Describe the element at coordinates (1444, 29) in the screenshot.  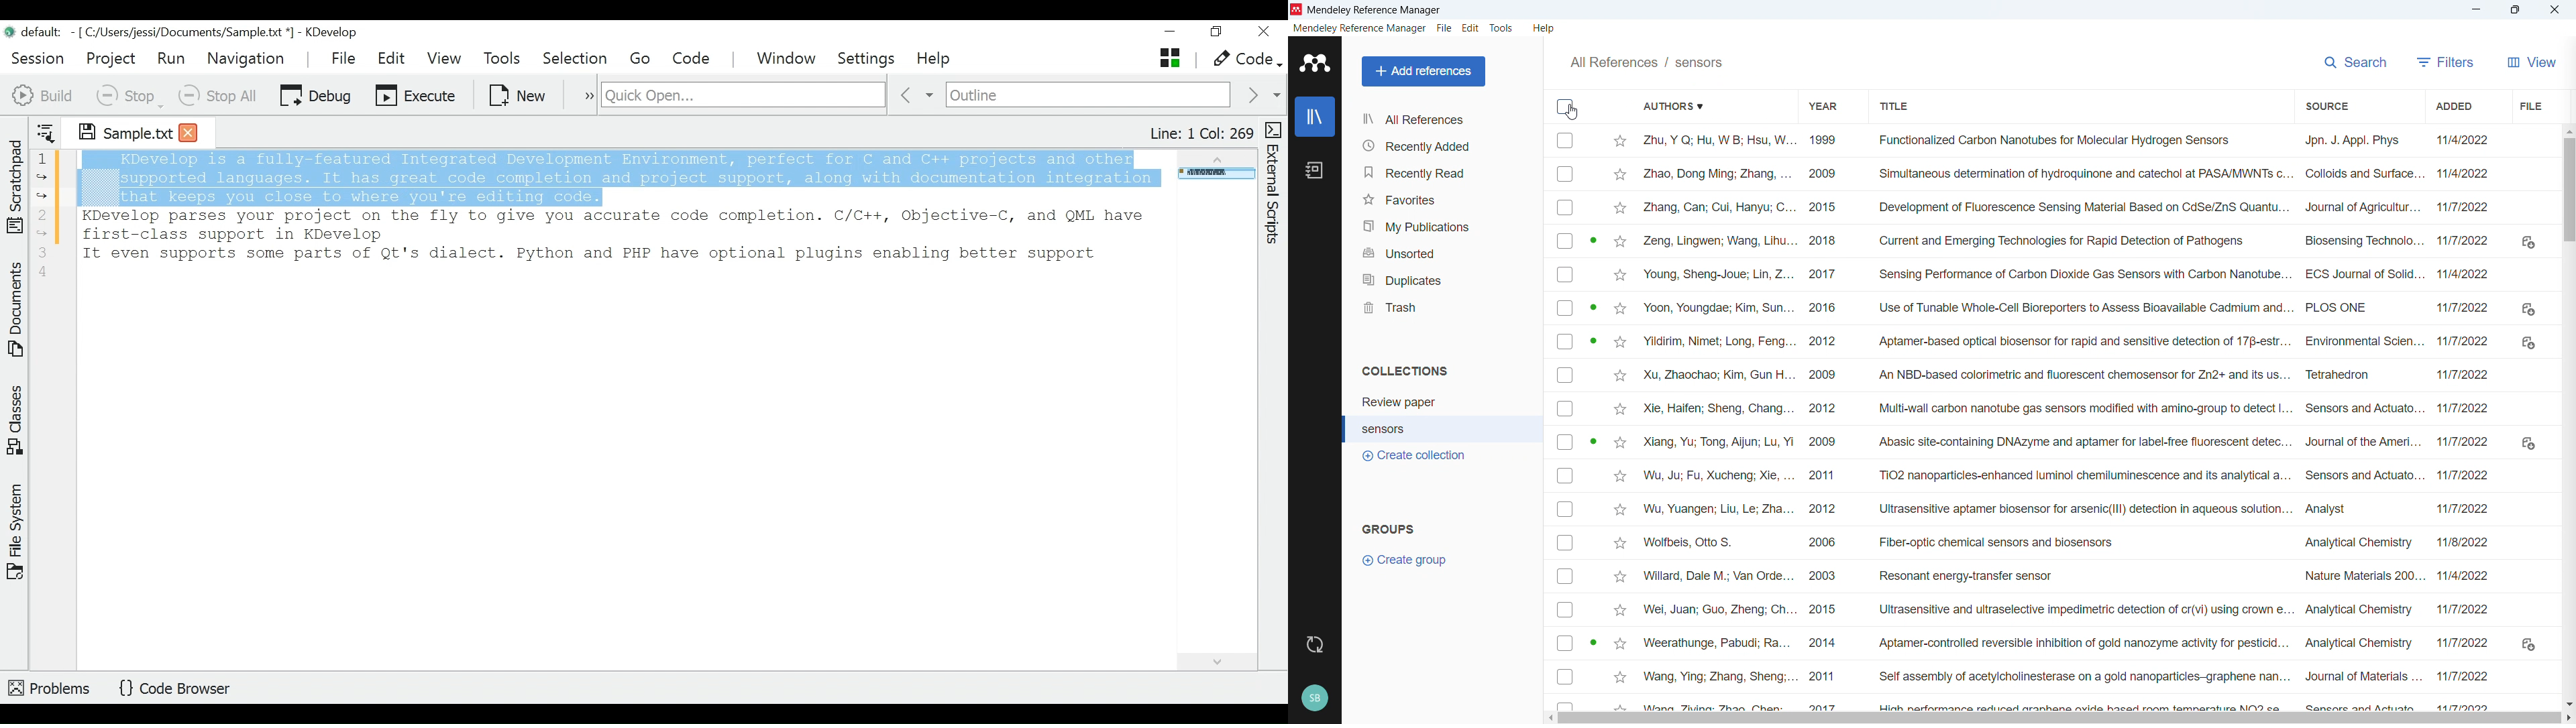
I see `file` at that location.